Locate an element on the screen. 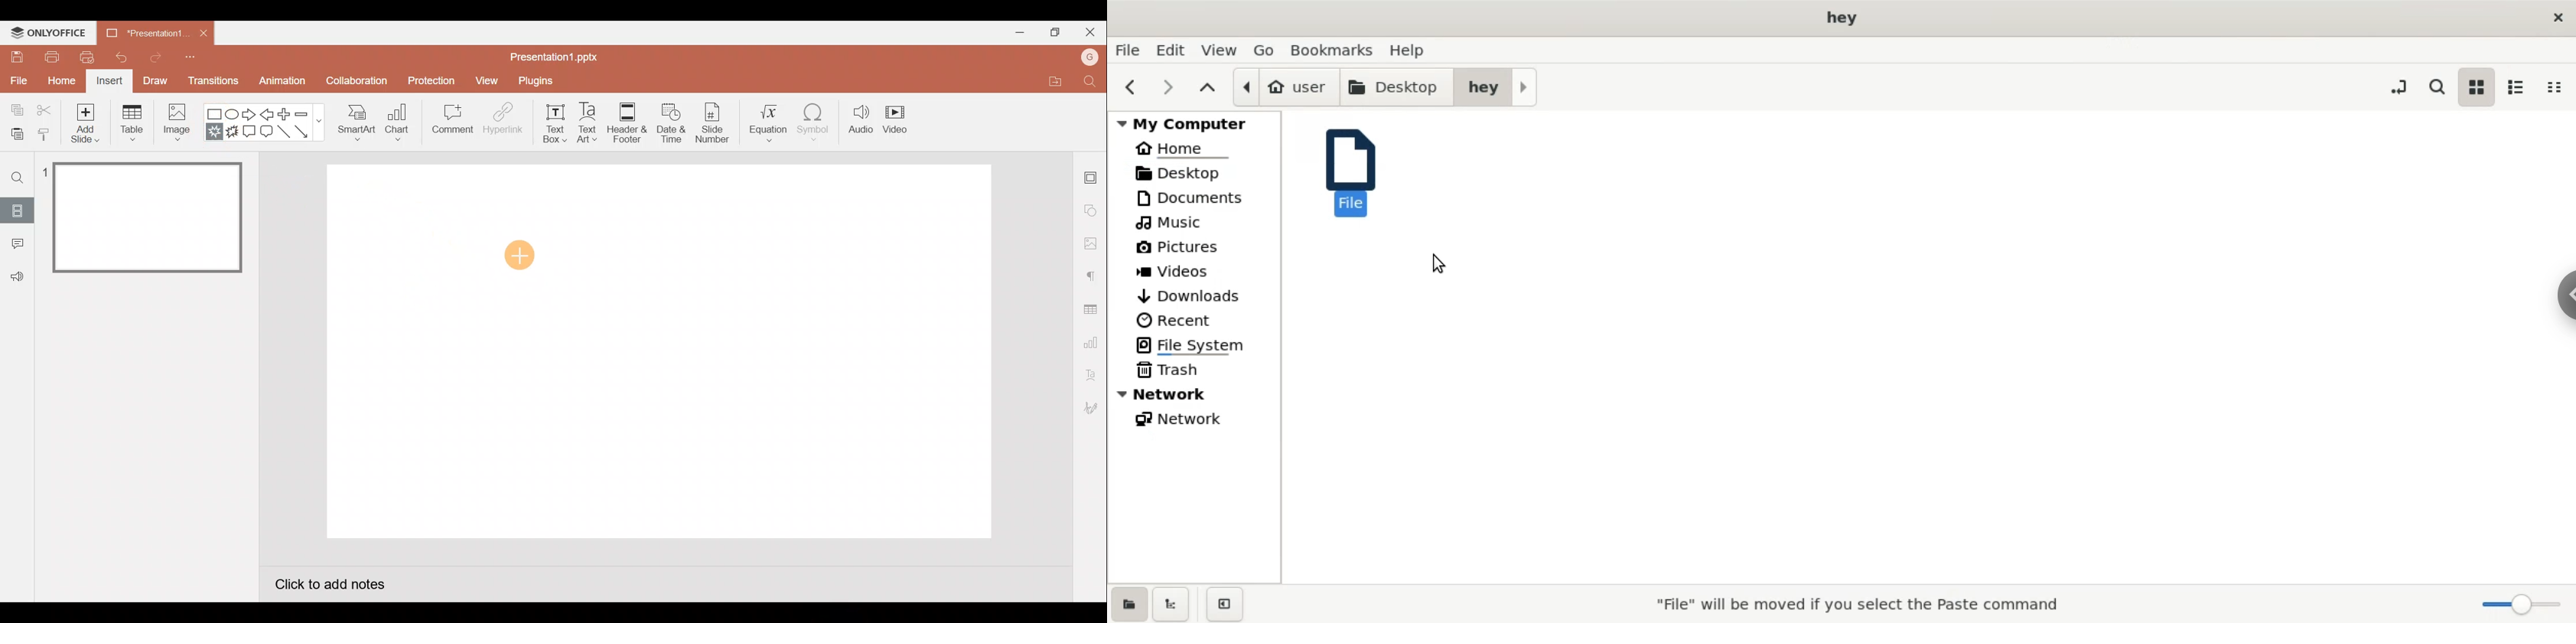 The height and width of the screenshot is (644, 2576). Text box is located at coordinates (547, 124).